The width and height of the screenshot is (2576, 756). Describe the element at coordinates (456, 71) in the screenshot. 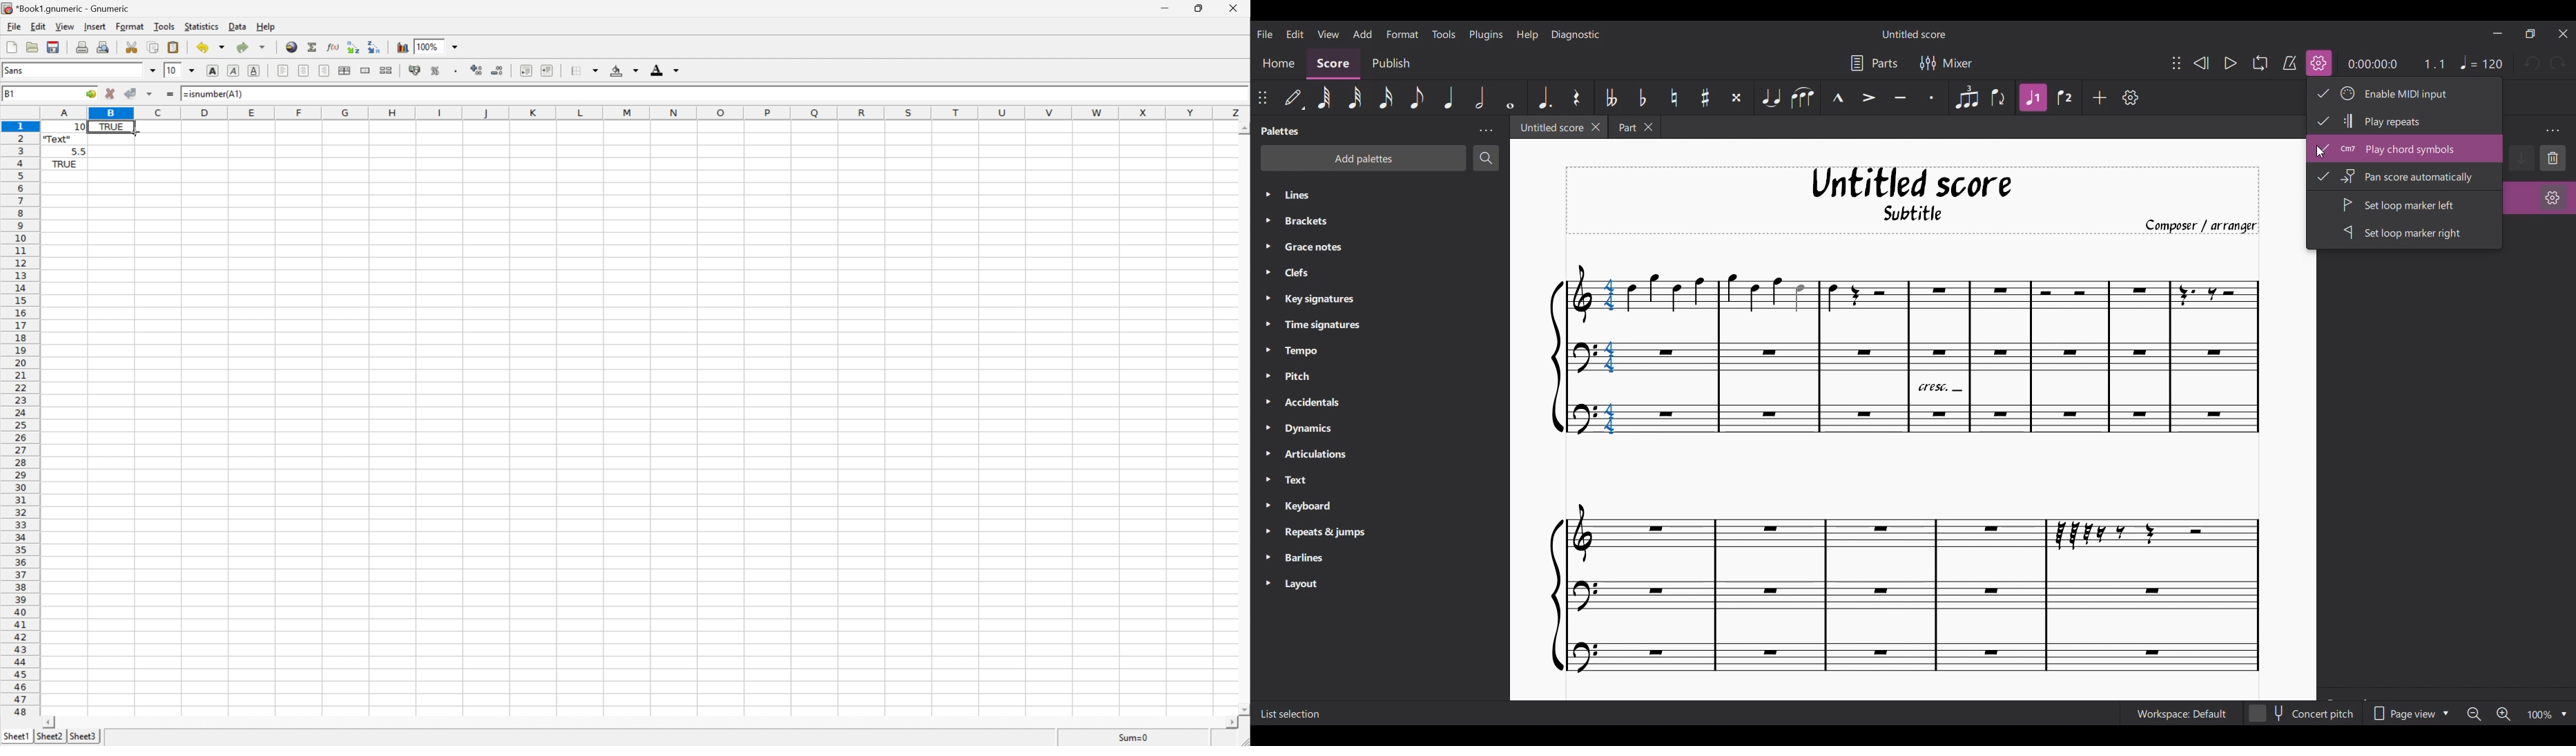

I see `Set the format of the selected cells to include a thousands separator` at that location.